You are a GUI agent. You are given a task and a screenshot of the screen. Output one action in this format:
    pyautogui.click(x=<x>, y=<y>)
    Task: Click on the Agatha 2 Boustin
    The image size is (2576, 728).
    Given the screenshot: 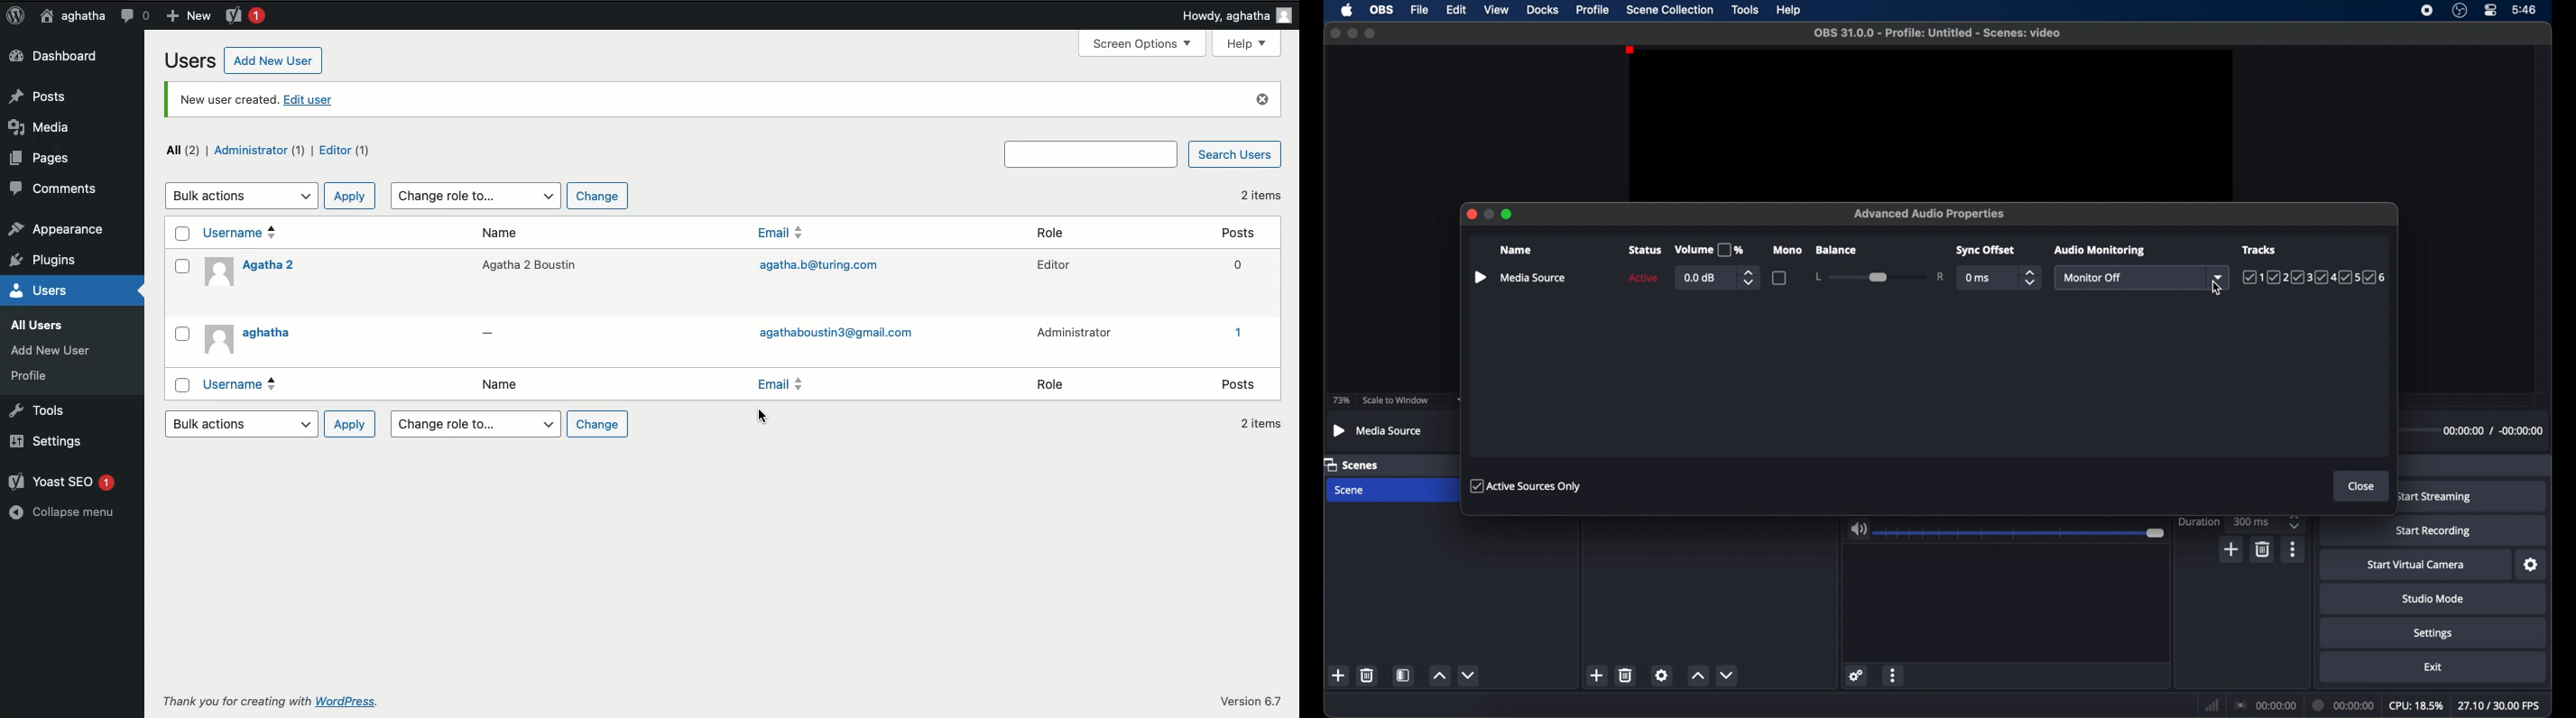 What is the action you would take?
    pyautogui.click(x=527, y=263)
    